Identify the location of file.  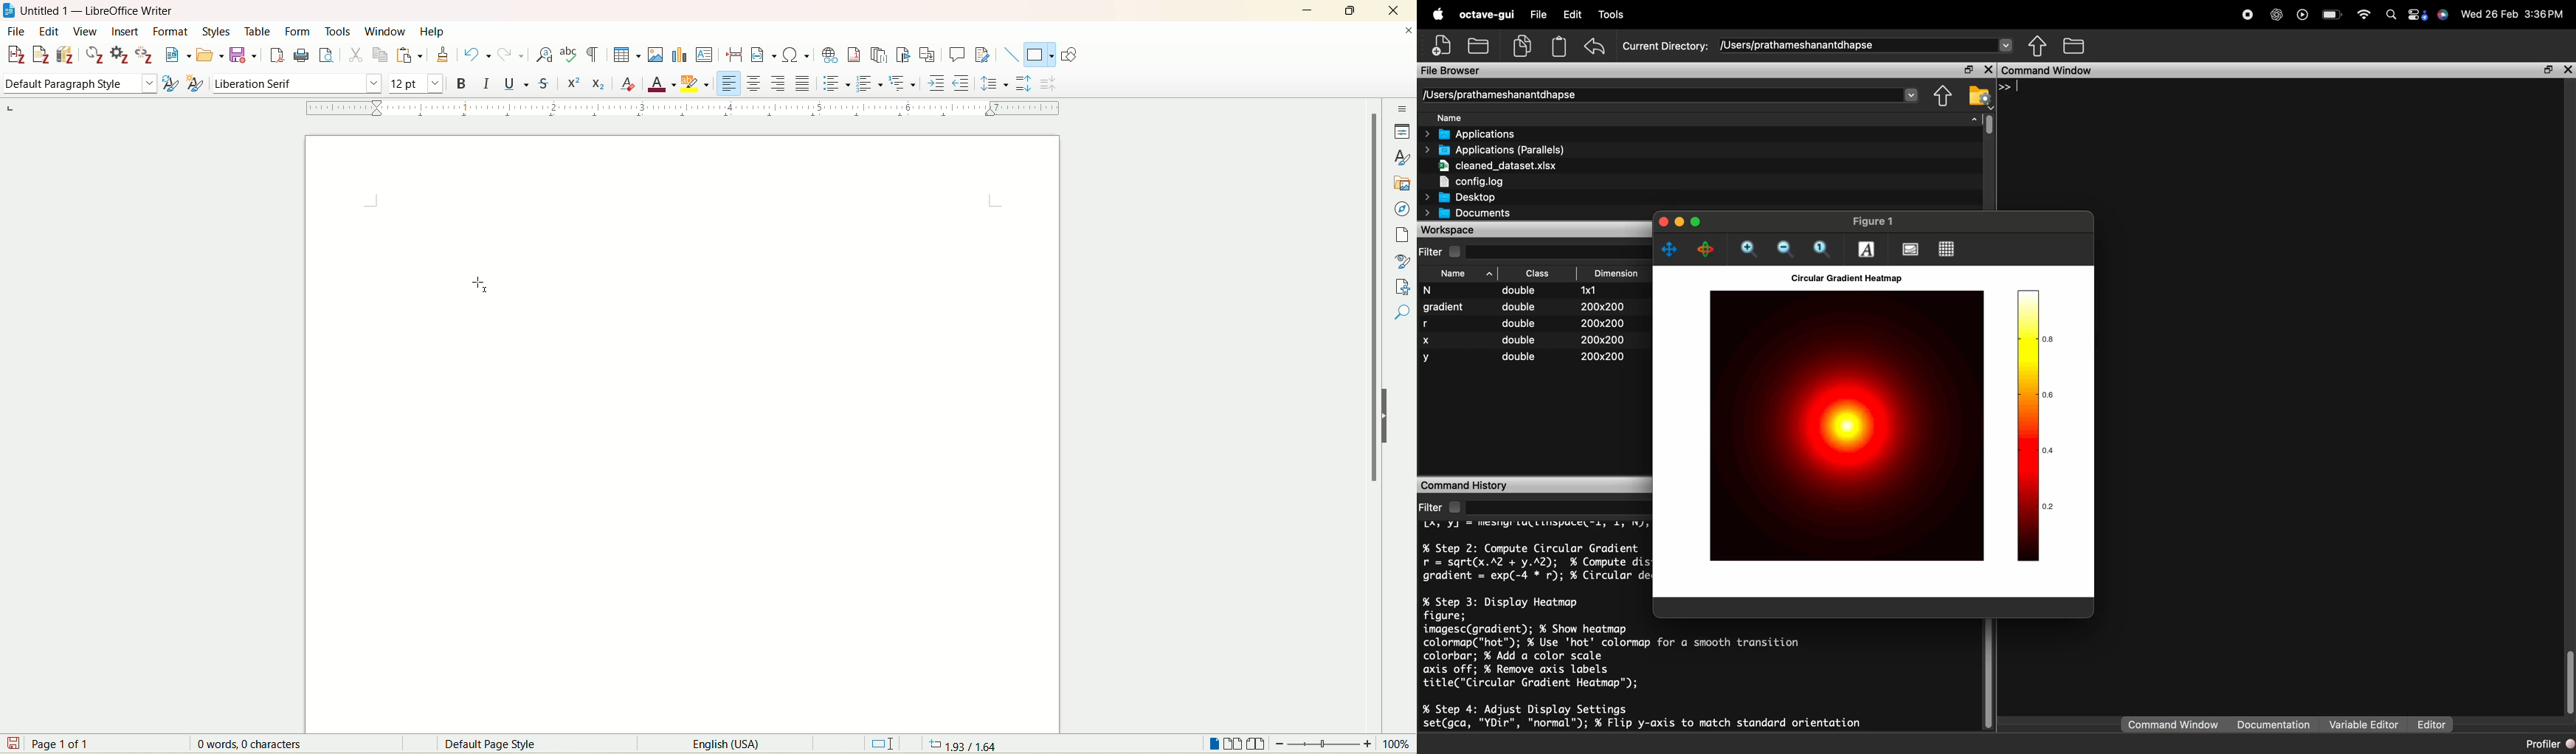
(15, 32).